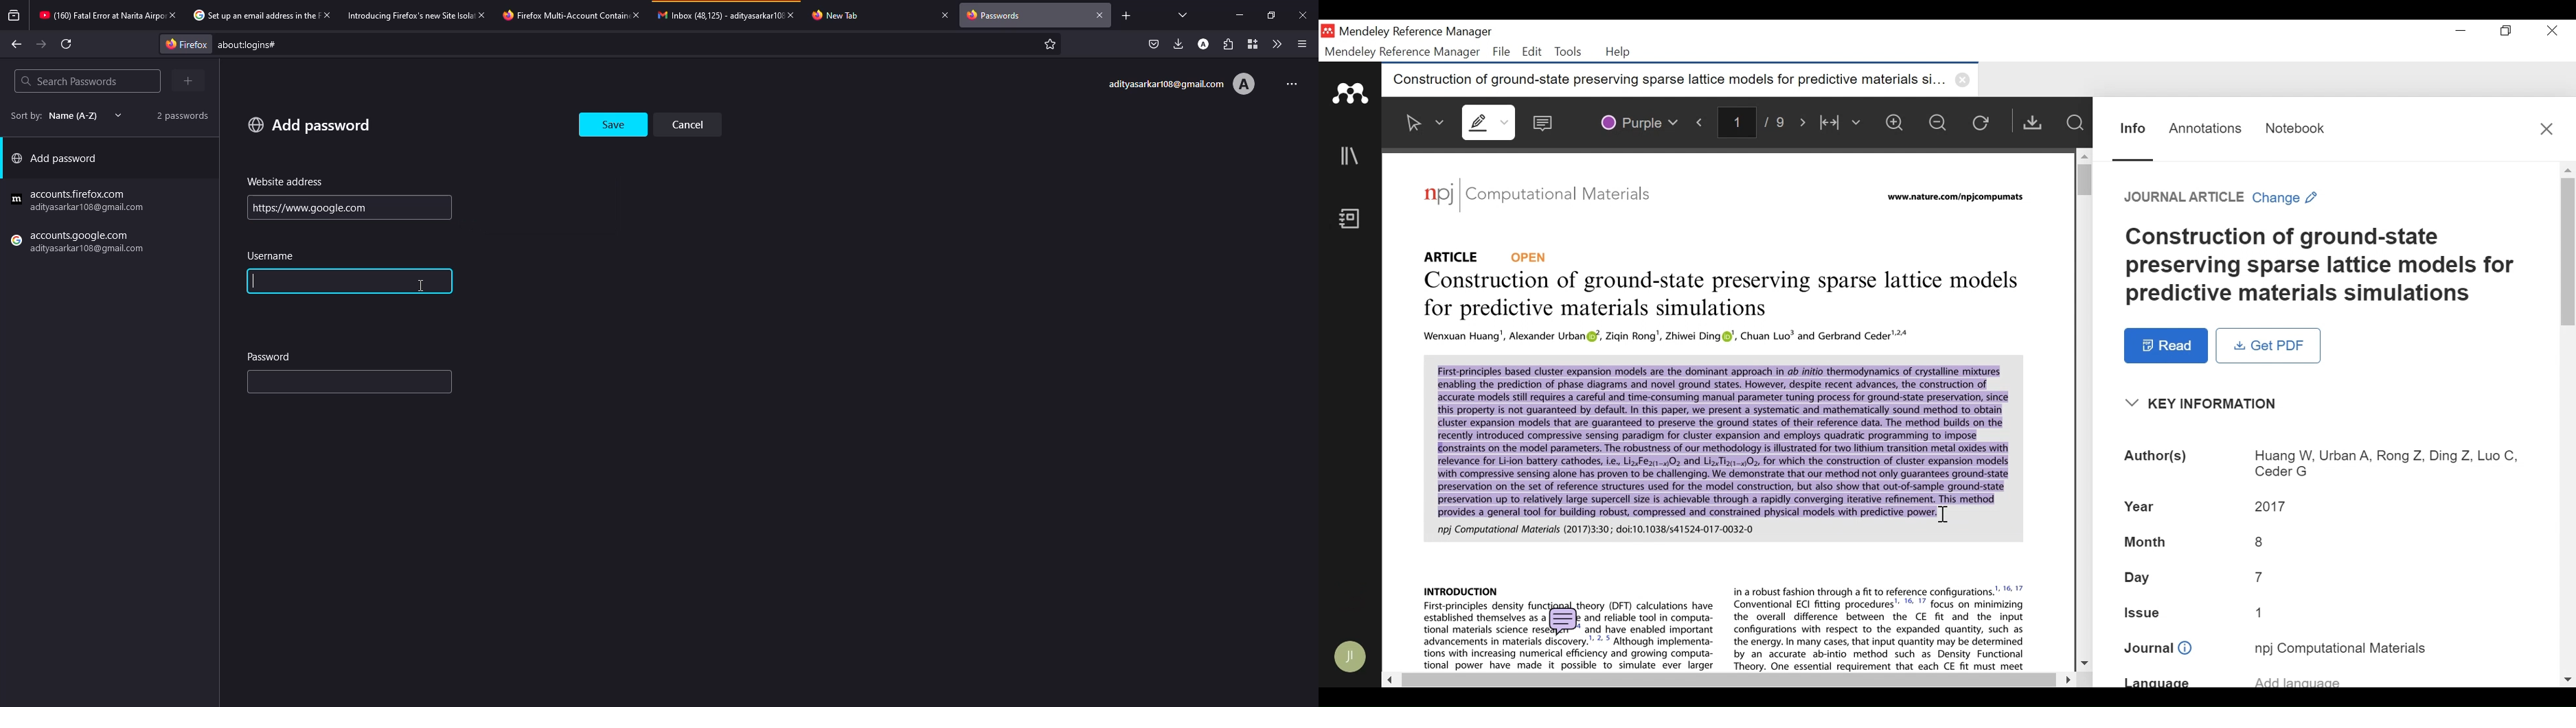 This screenshot has width=2576, height=728. What do you see at coordinates (1287, 82) in the screenshot?
I see `more options` at bounding box center [1287, 82].